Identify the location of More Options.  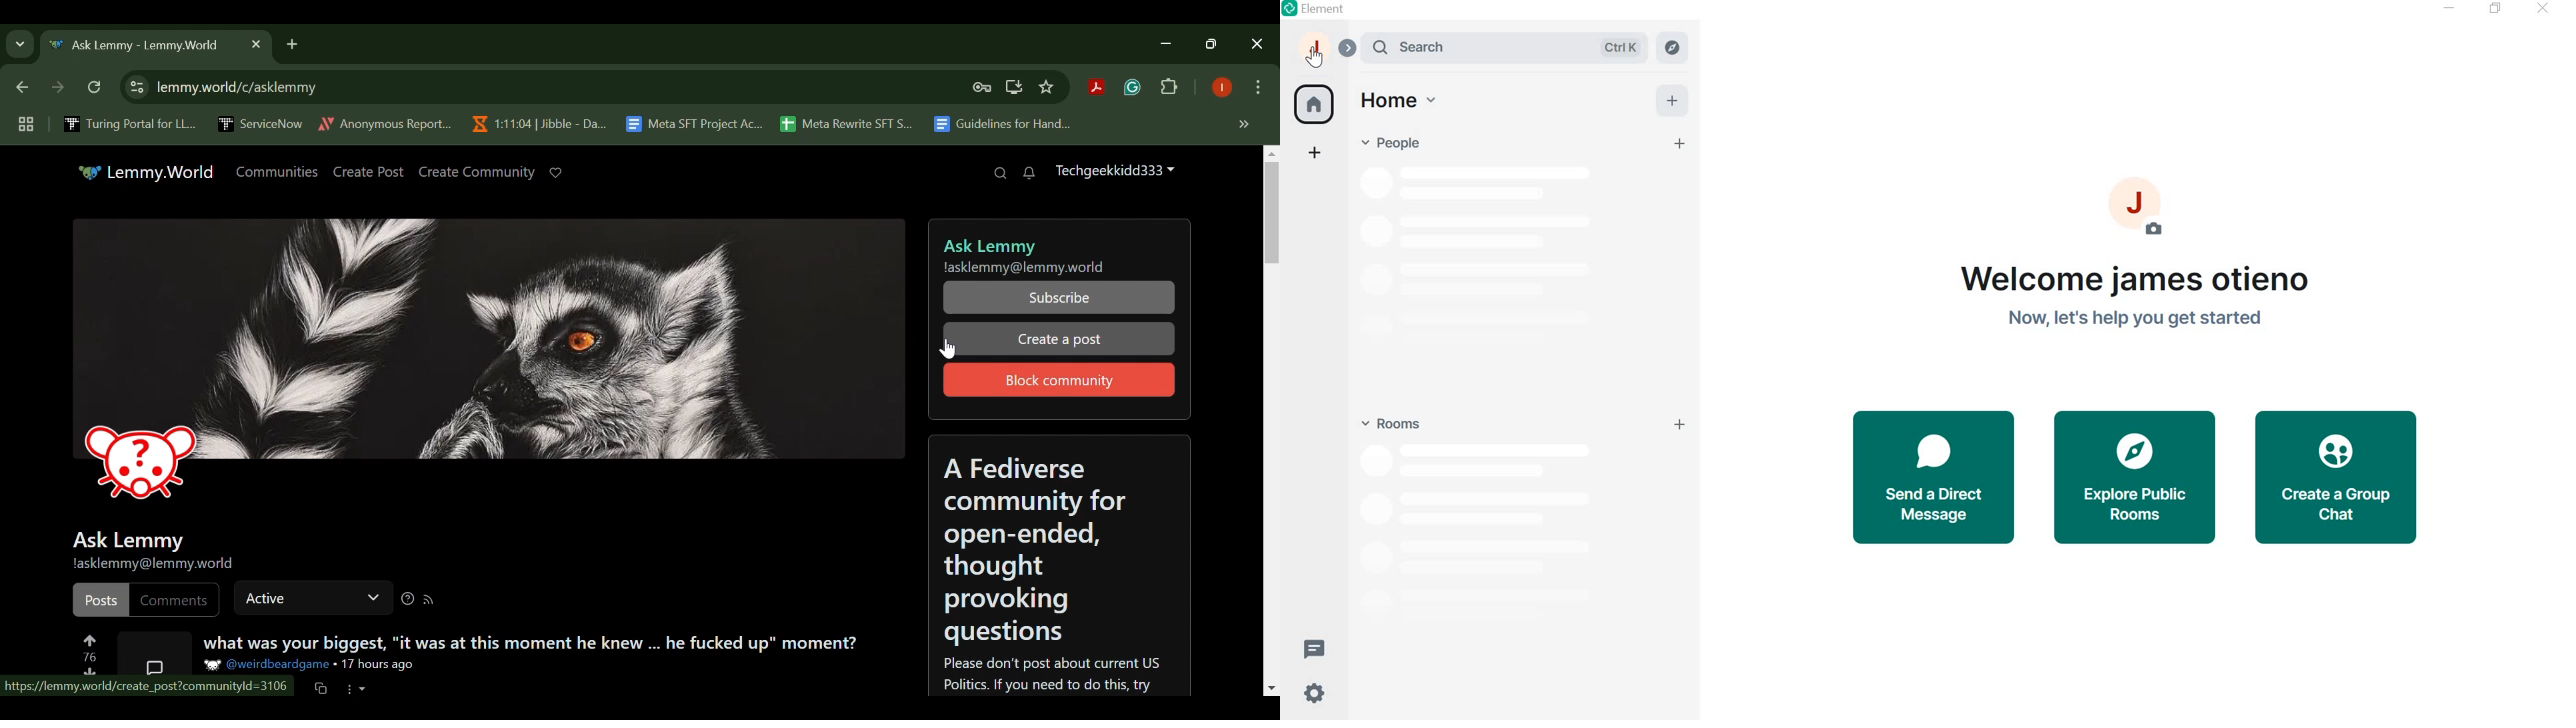
(357, 688).